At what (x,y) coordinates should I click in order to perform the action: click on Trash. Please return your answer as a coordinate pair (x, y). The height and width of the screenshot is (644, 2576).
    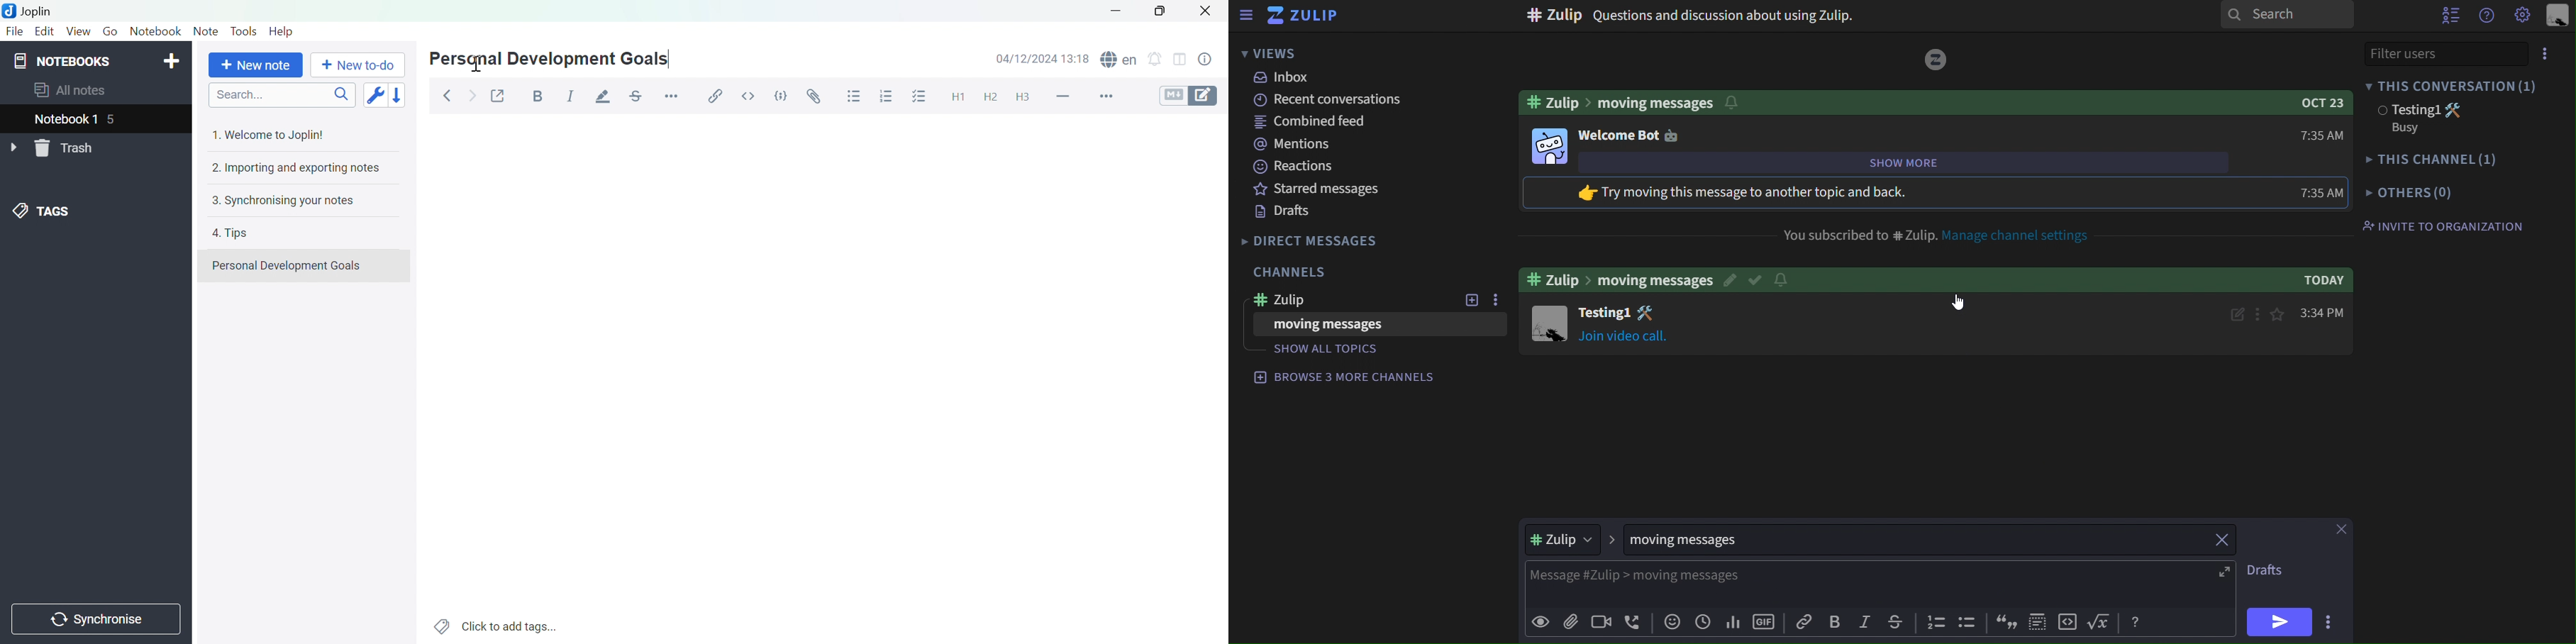
    Looking at the image, I should click on (67, 149).